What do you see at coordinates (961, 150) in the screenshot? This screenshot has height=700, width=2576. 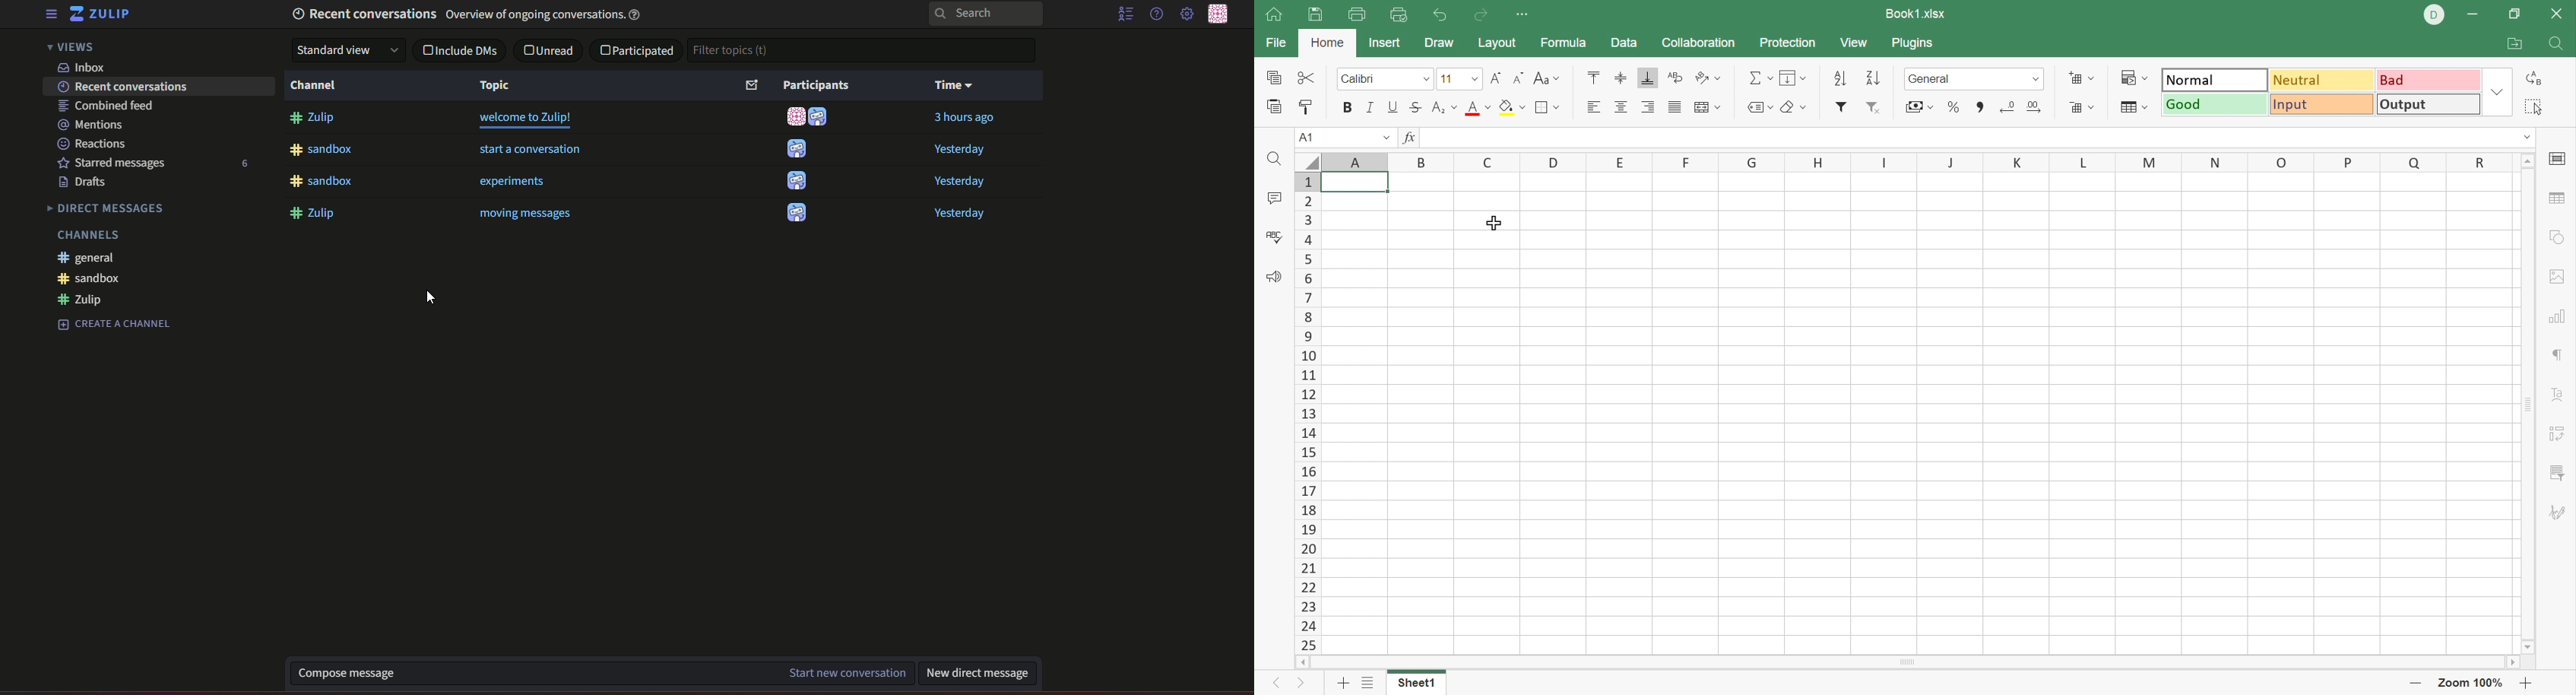 I see `yesterday` at bounding box center [961, 150].